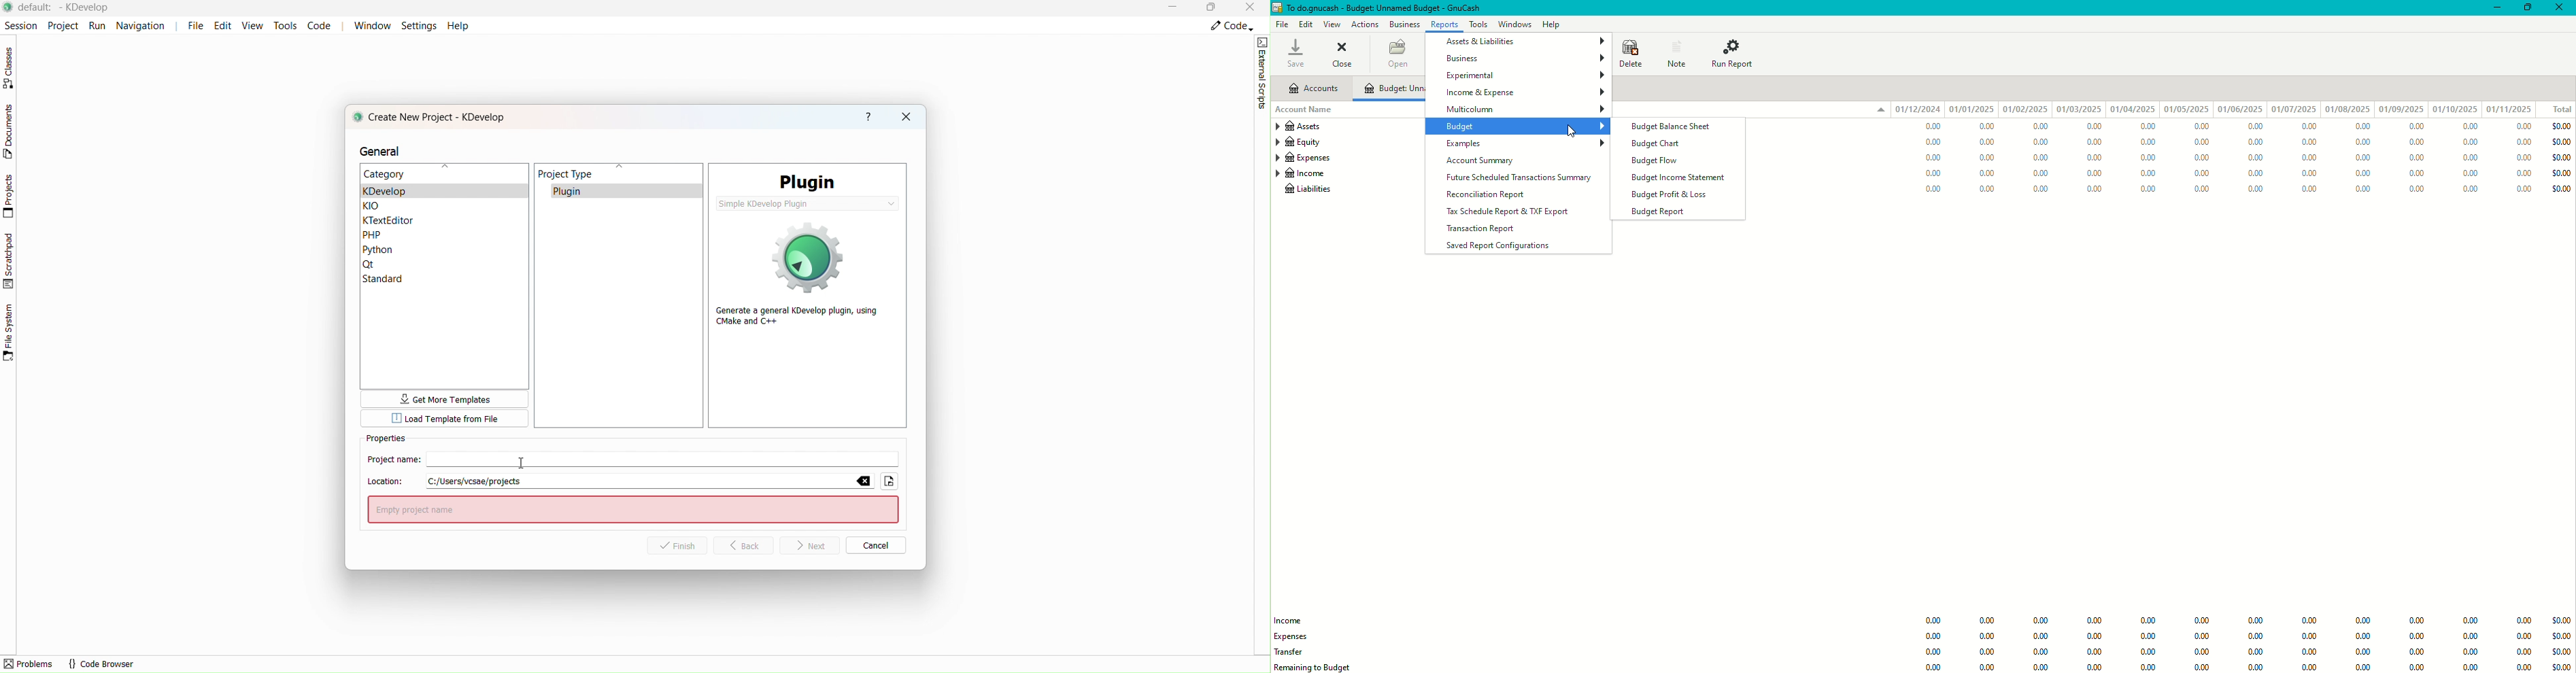  What do you see at coordinates (2292, 109) in the screenshot?
I see `01/07/2025` at bounding box center [2292, 109].